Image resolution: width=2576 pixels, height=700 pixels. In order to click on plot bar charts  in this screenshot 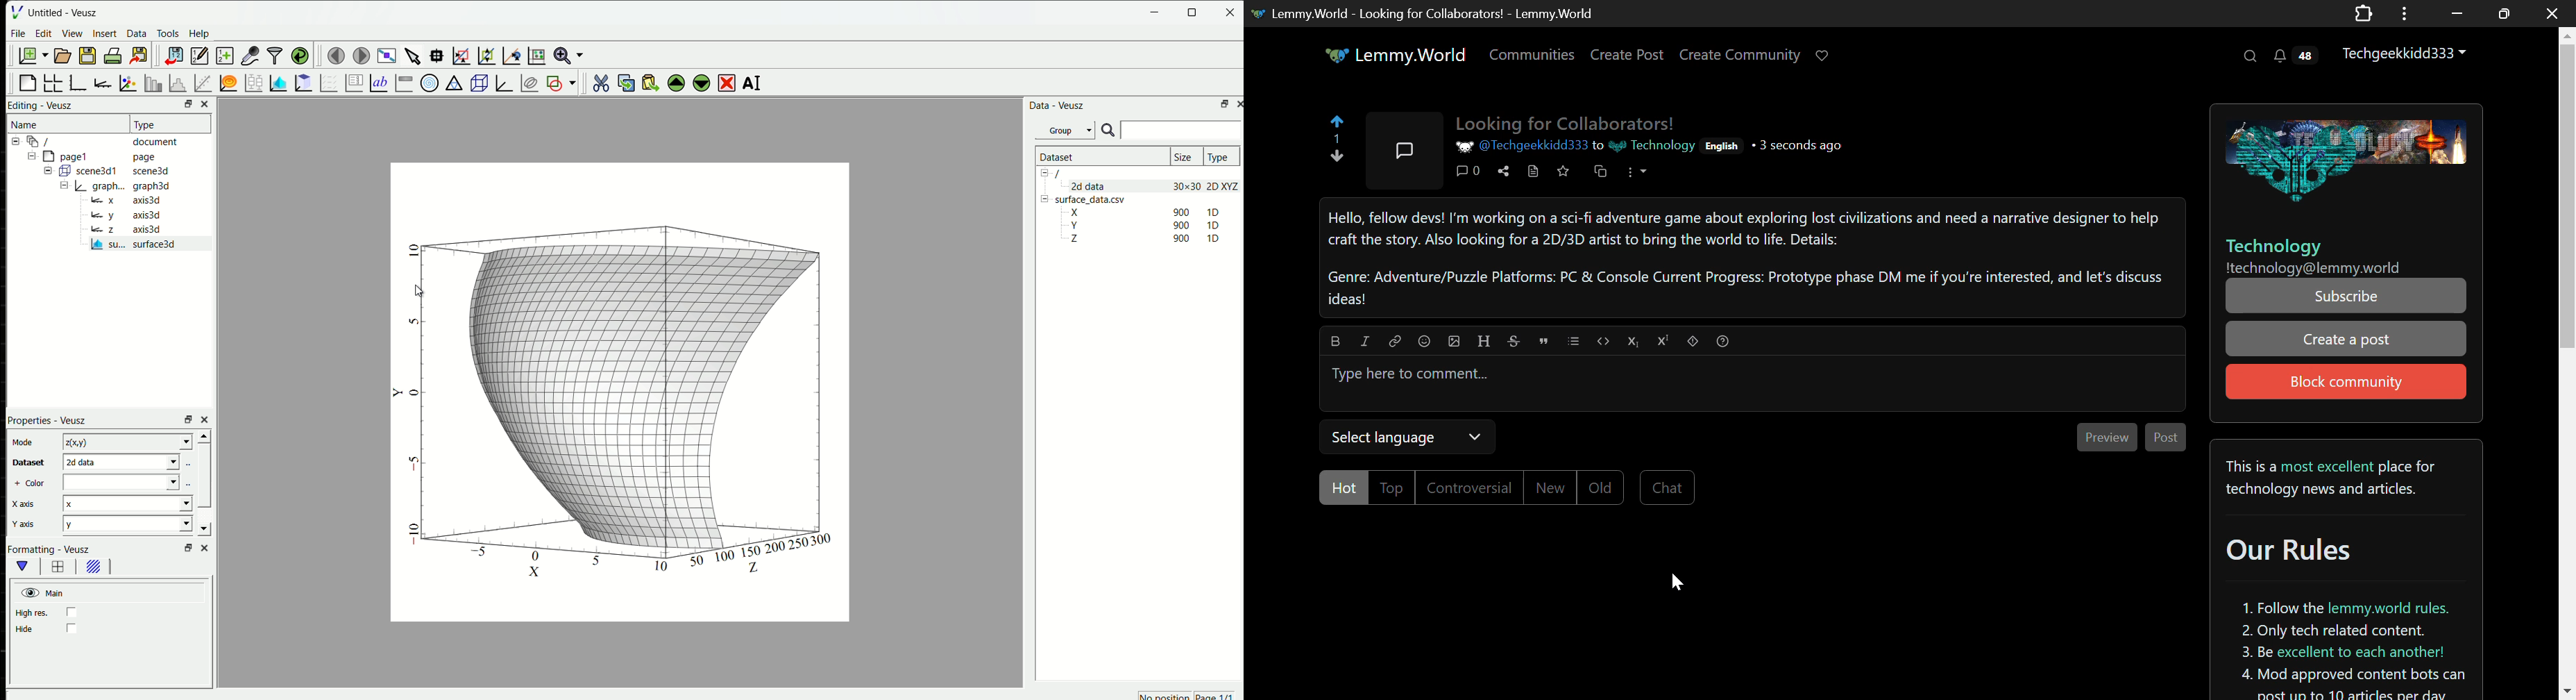, I will do `click(154, 82)`.